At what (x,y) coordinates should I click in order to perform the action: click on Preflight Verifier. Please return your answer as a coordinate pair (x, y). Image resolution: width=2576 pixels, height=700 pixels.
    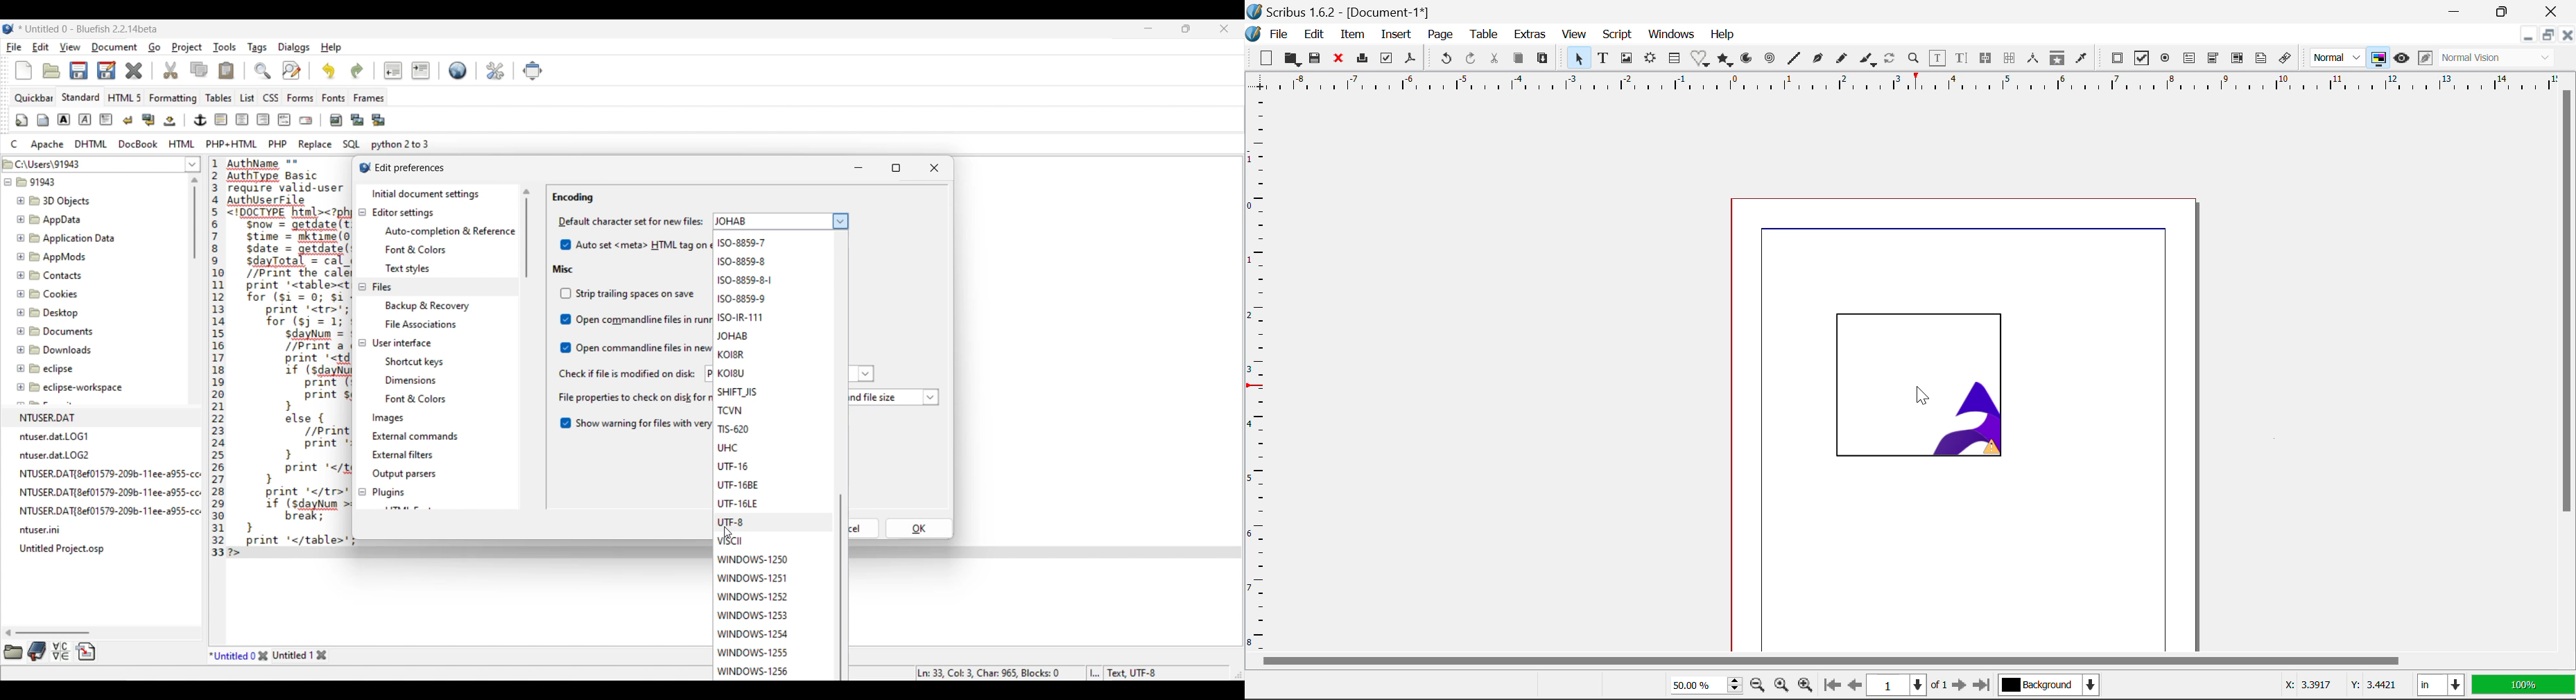
    Looking at the image, I should click on (1387, 58).